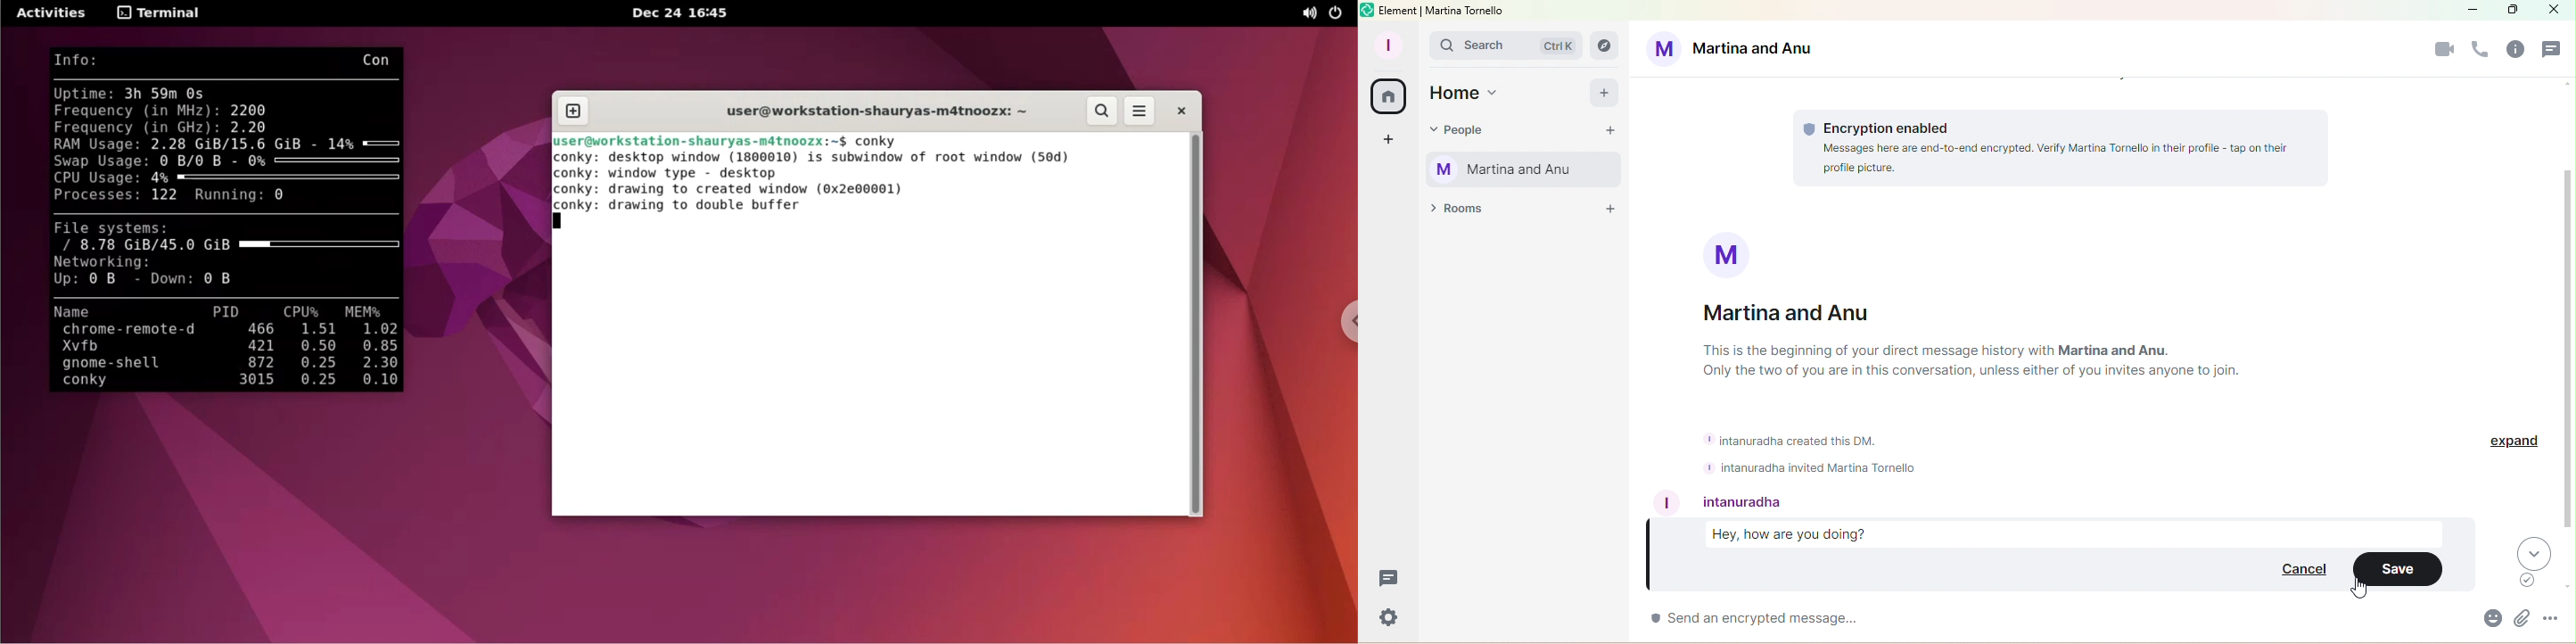 This screenshot has width=2576, height=644. I want to click on Home, so click(1386, 95).